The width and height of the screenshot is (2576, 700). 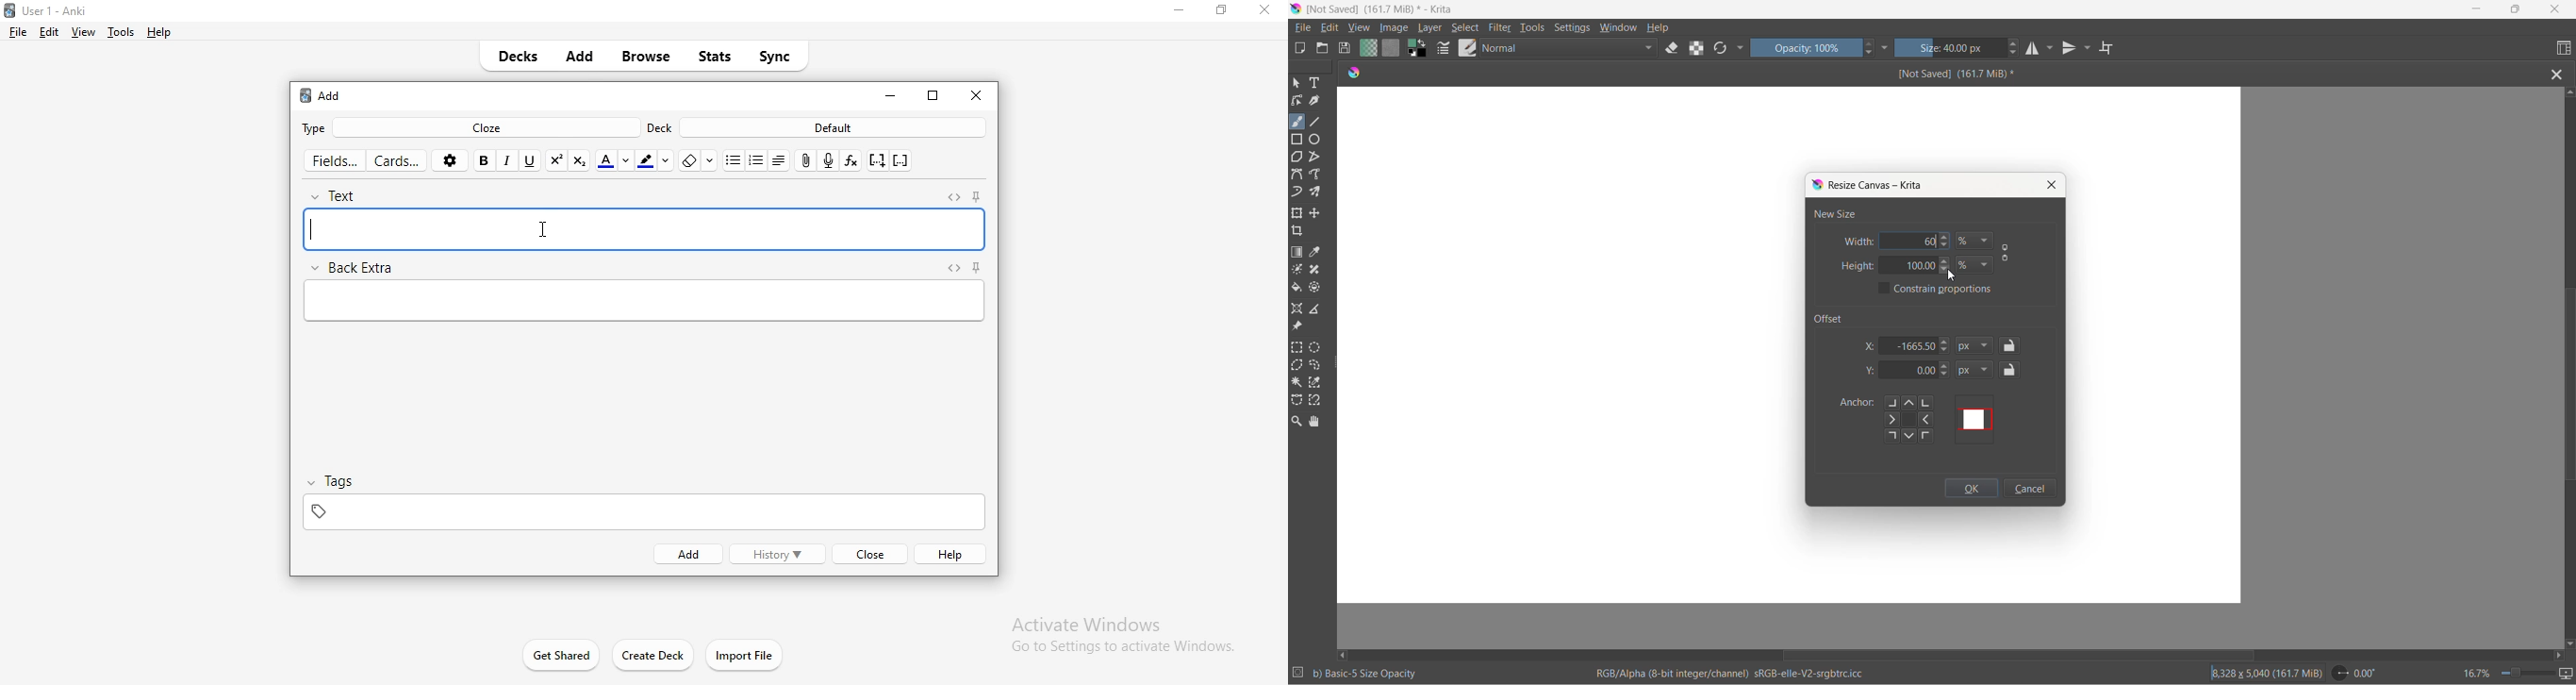 What do you see at coordinates (1318, 120) in the screenshot?
I see `line tool` at bounding box center [1318, 120].